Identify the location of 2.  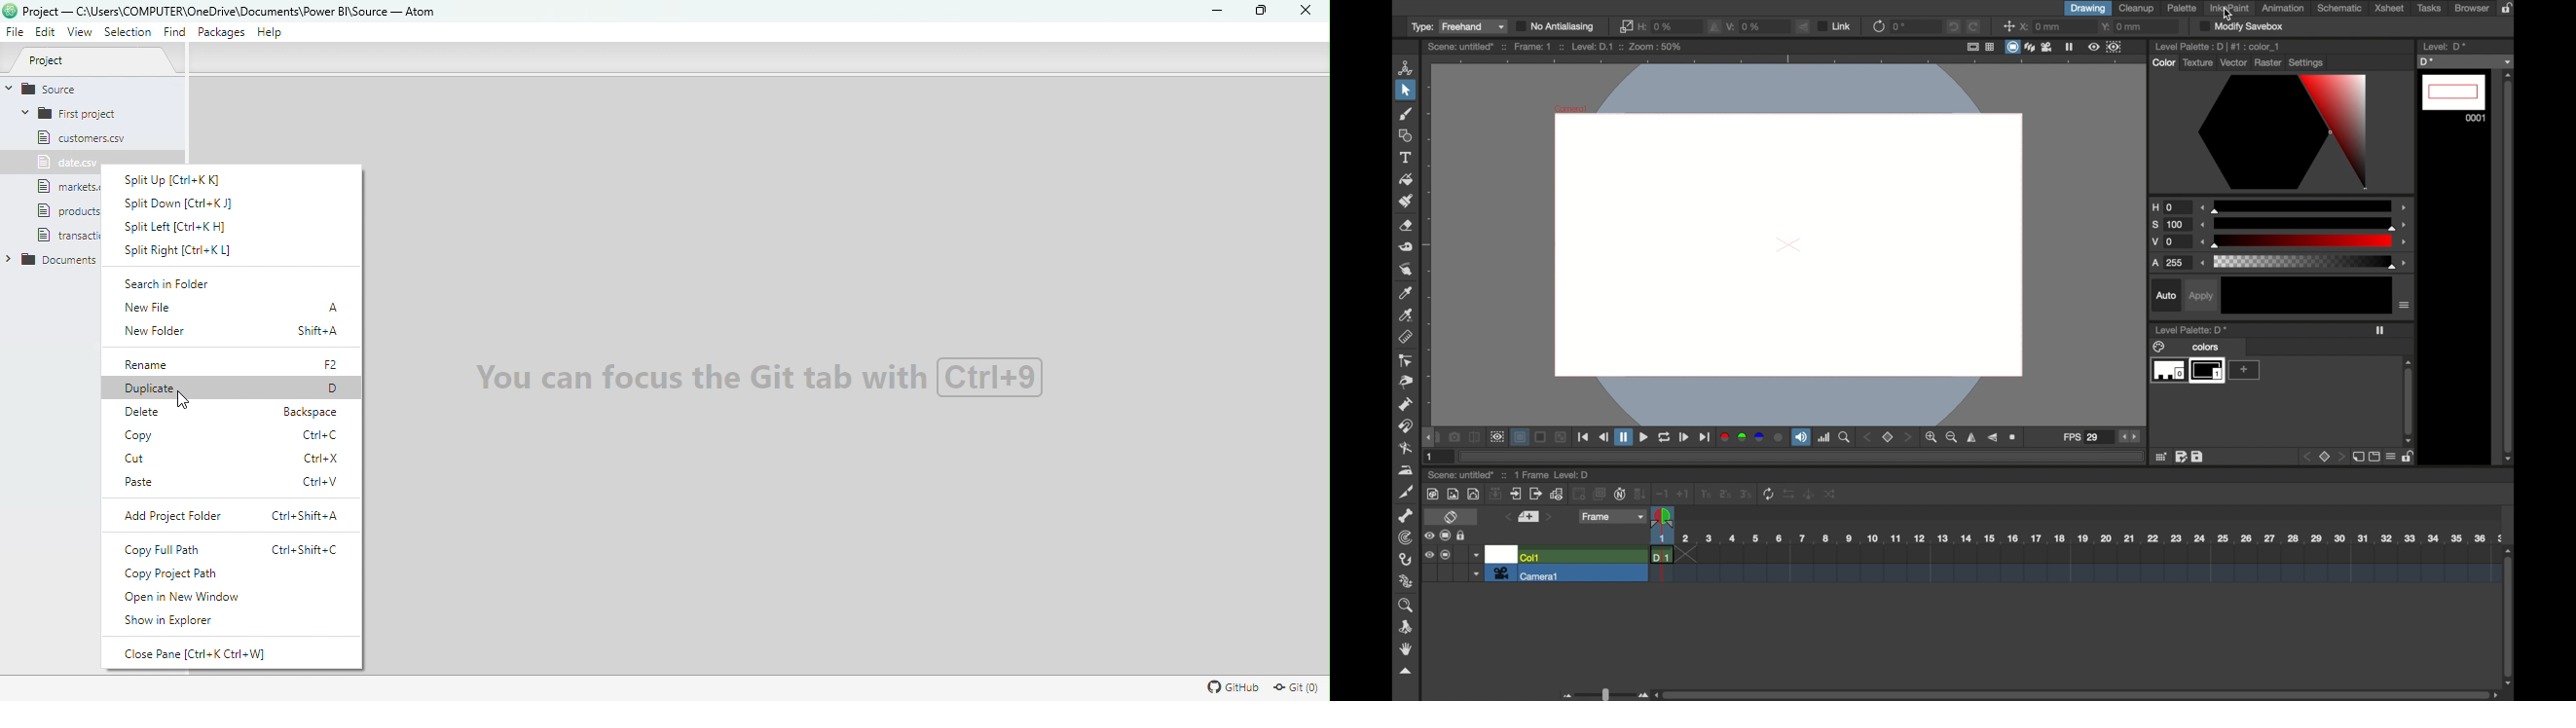
(1725, 494).